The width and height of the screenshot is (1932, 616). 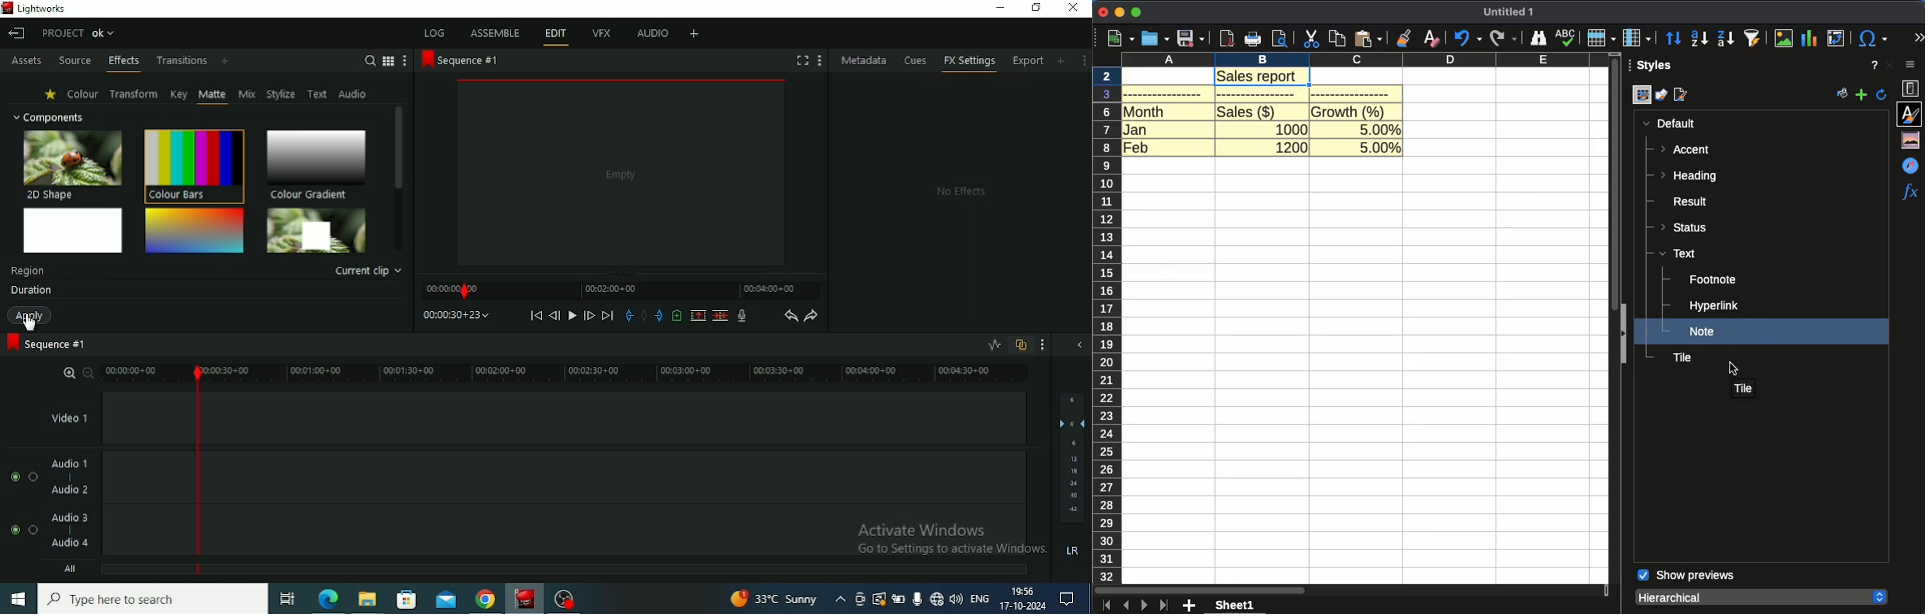 I want to click on clone formatting, so click(x=1403, y=38).